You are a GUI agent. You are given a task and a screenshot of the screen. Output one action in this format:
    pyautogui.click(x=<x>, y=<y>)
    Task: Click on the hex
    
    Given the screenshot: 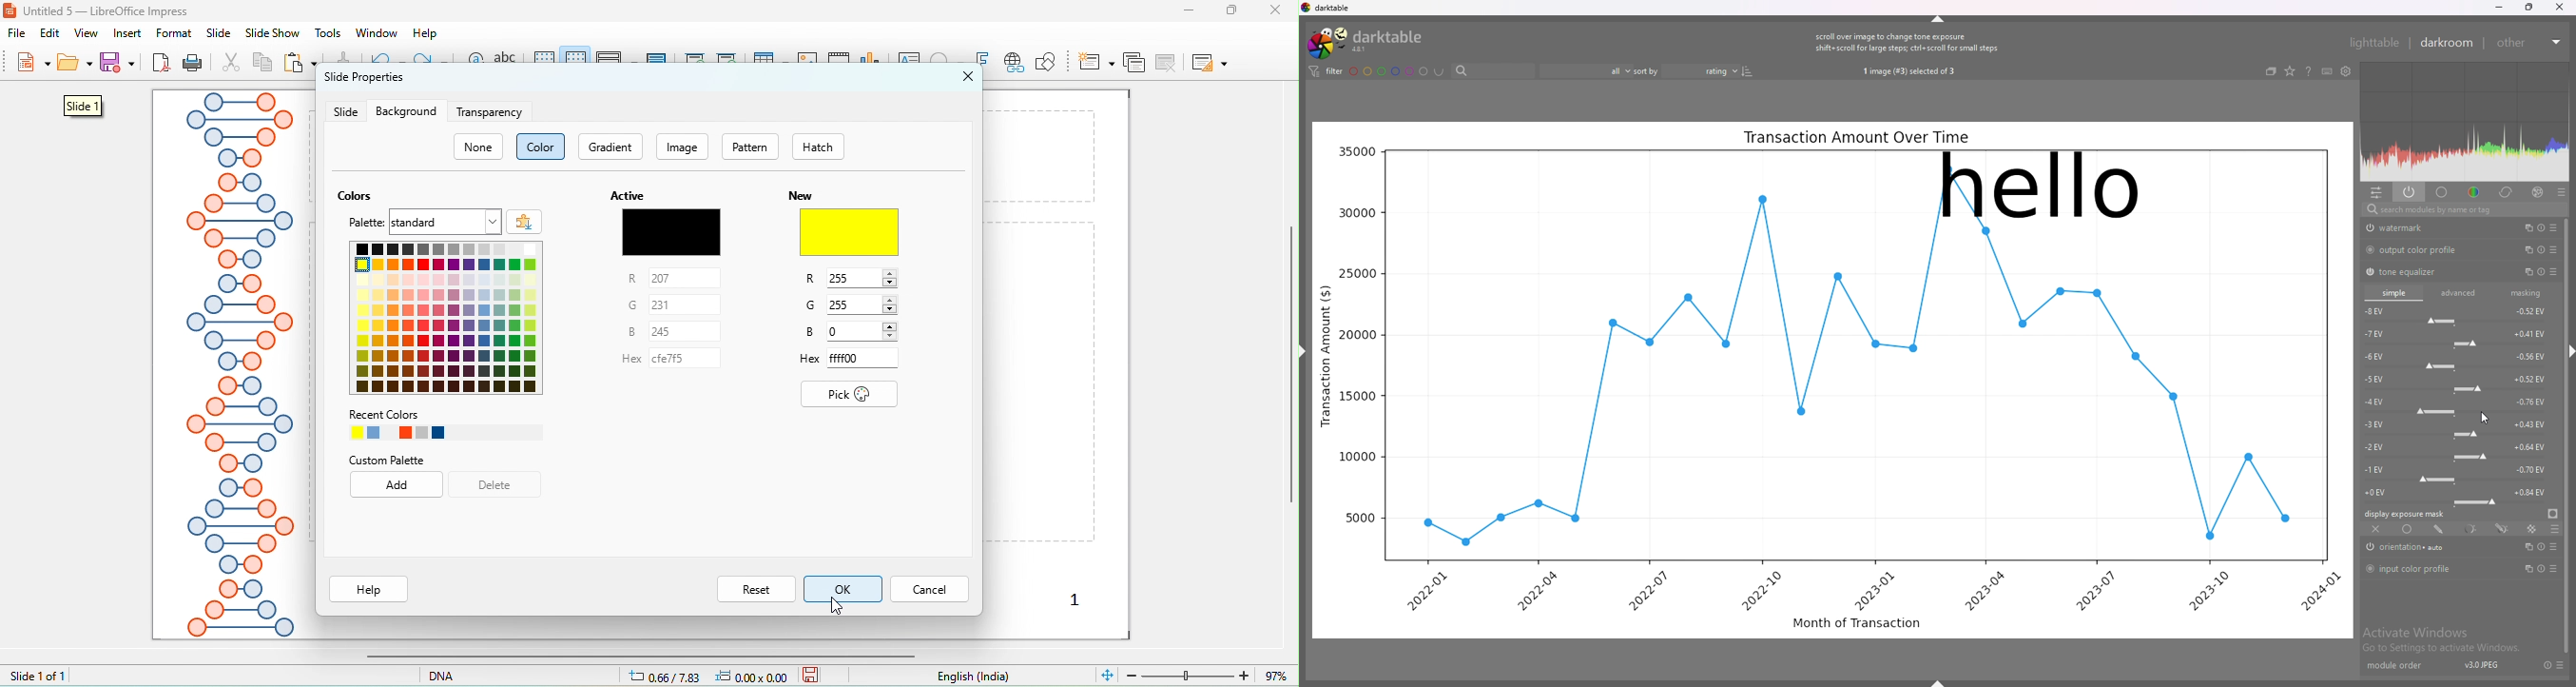 What is the action you would take?
    pyautogui.click(x=664, y=363)
    